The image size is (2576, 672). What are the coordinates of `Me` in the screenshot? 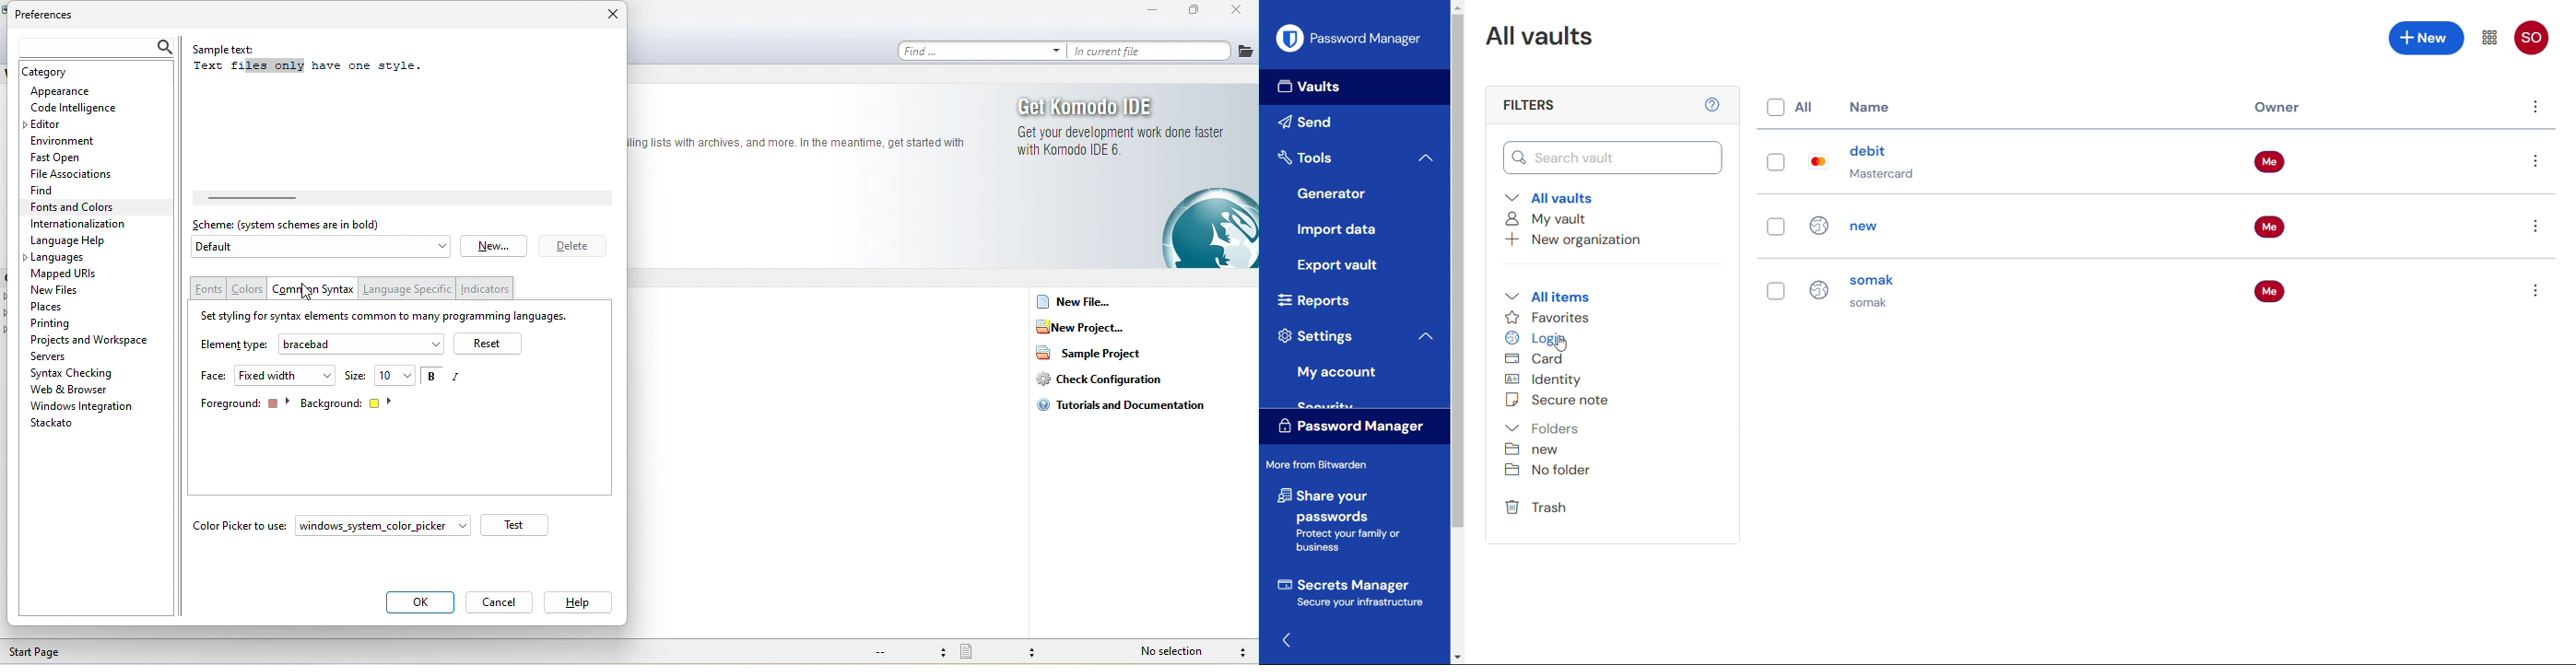 It's located at (2268, 289).